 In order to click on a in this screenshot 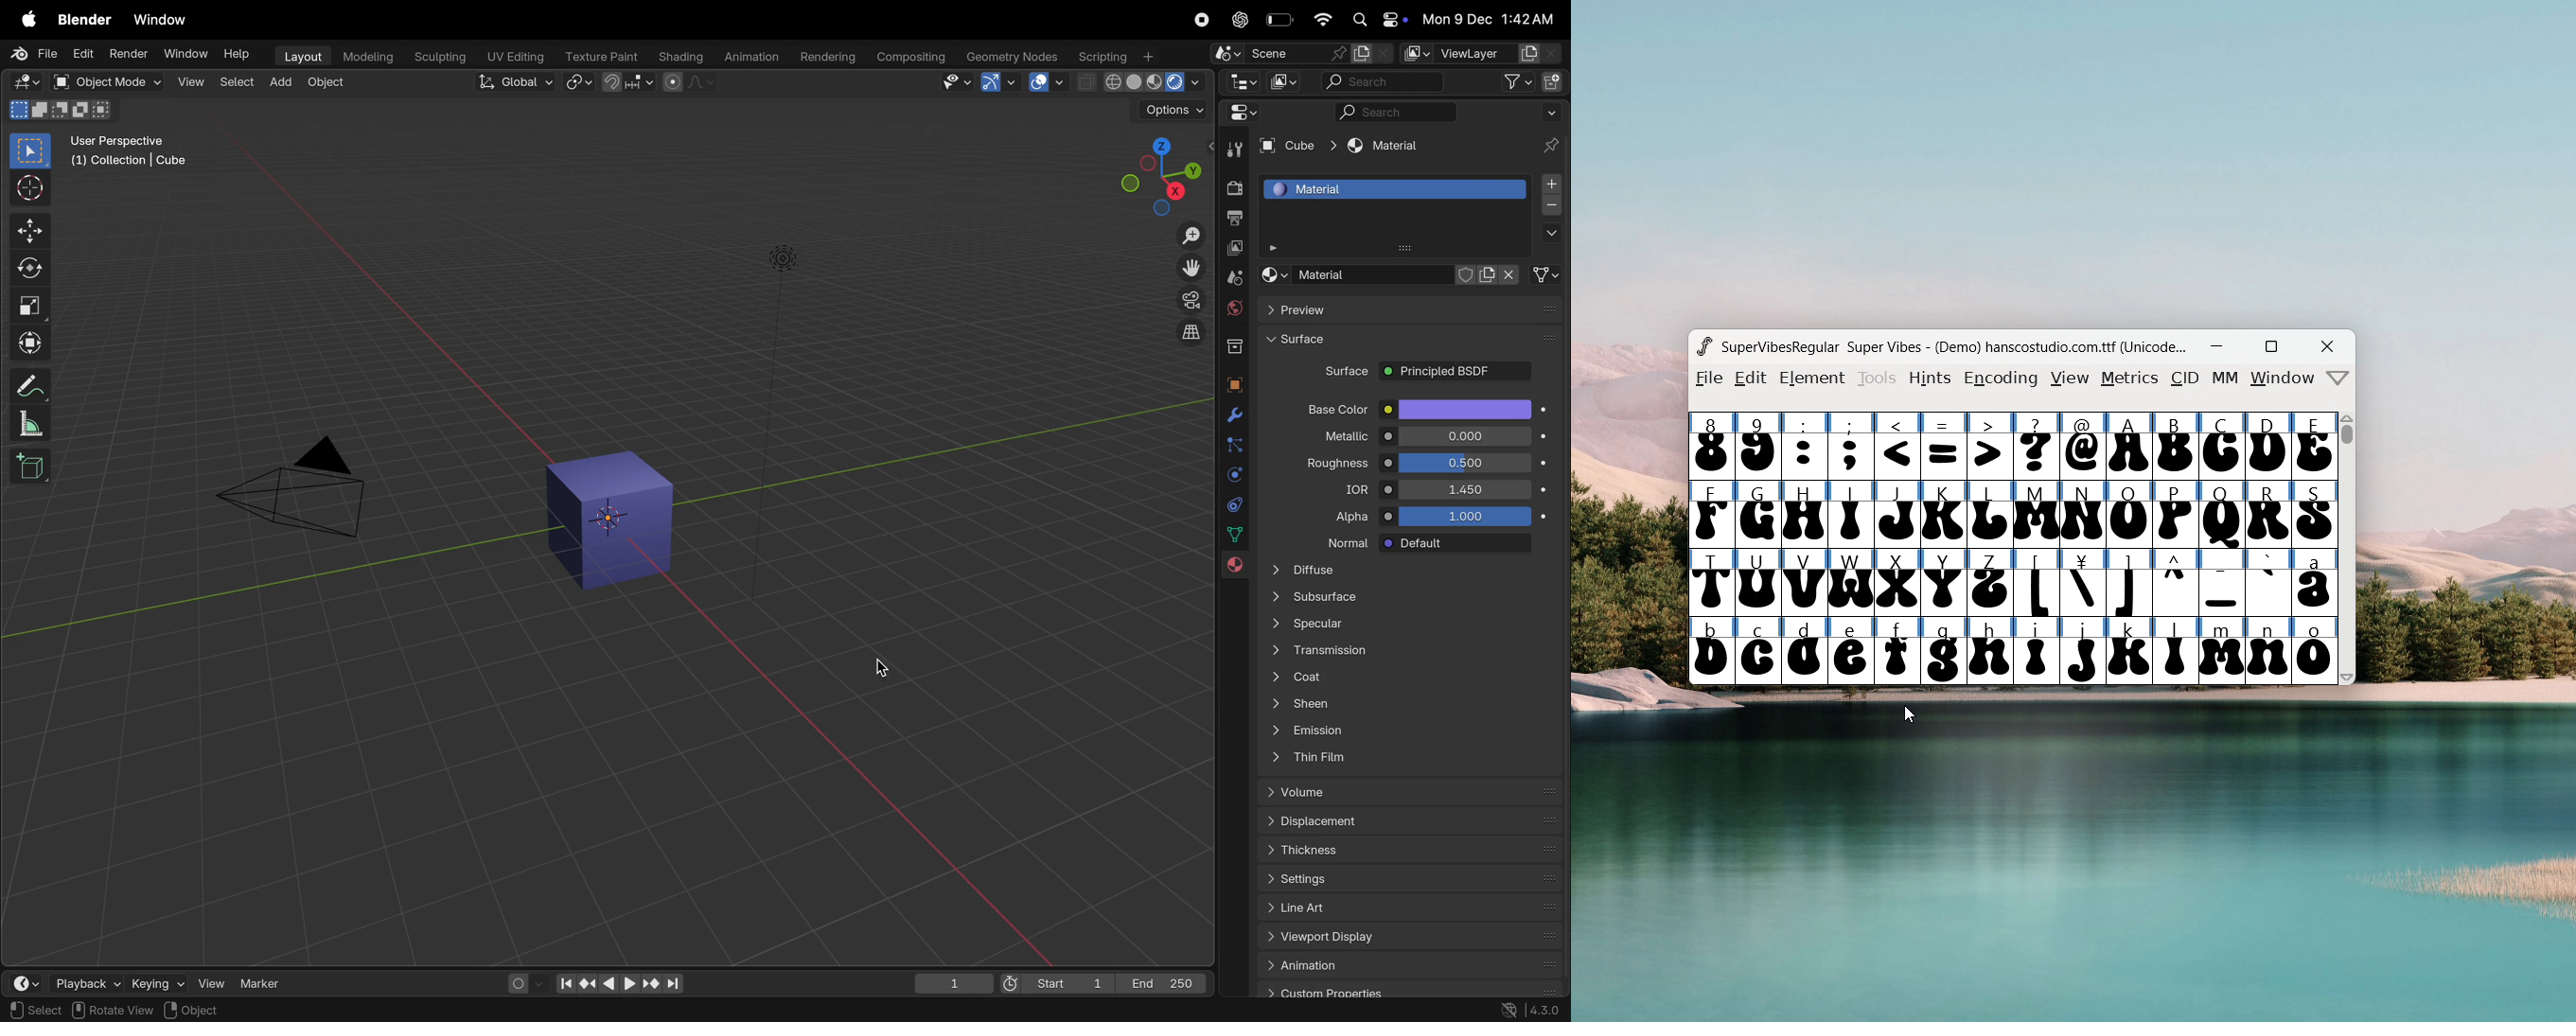, I will do `click(2314, 583)`.